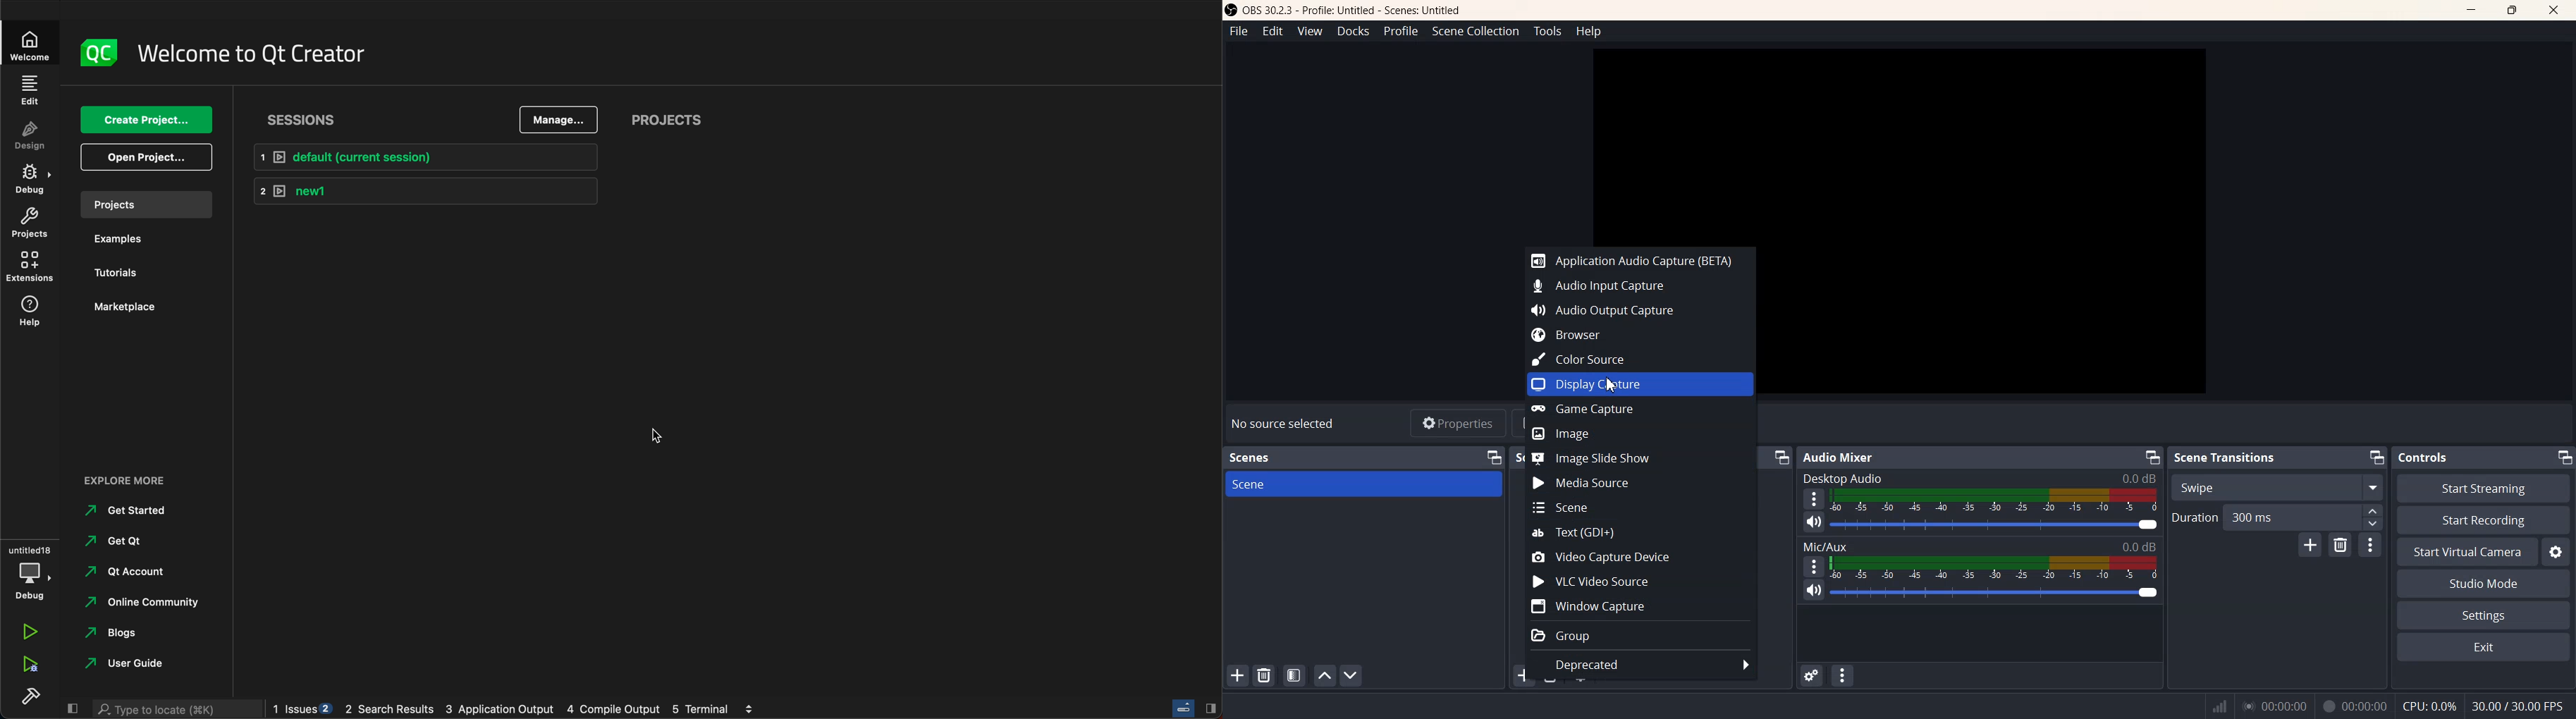  I want to click on Volume Indicator, so click(1994, 567).